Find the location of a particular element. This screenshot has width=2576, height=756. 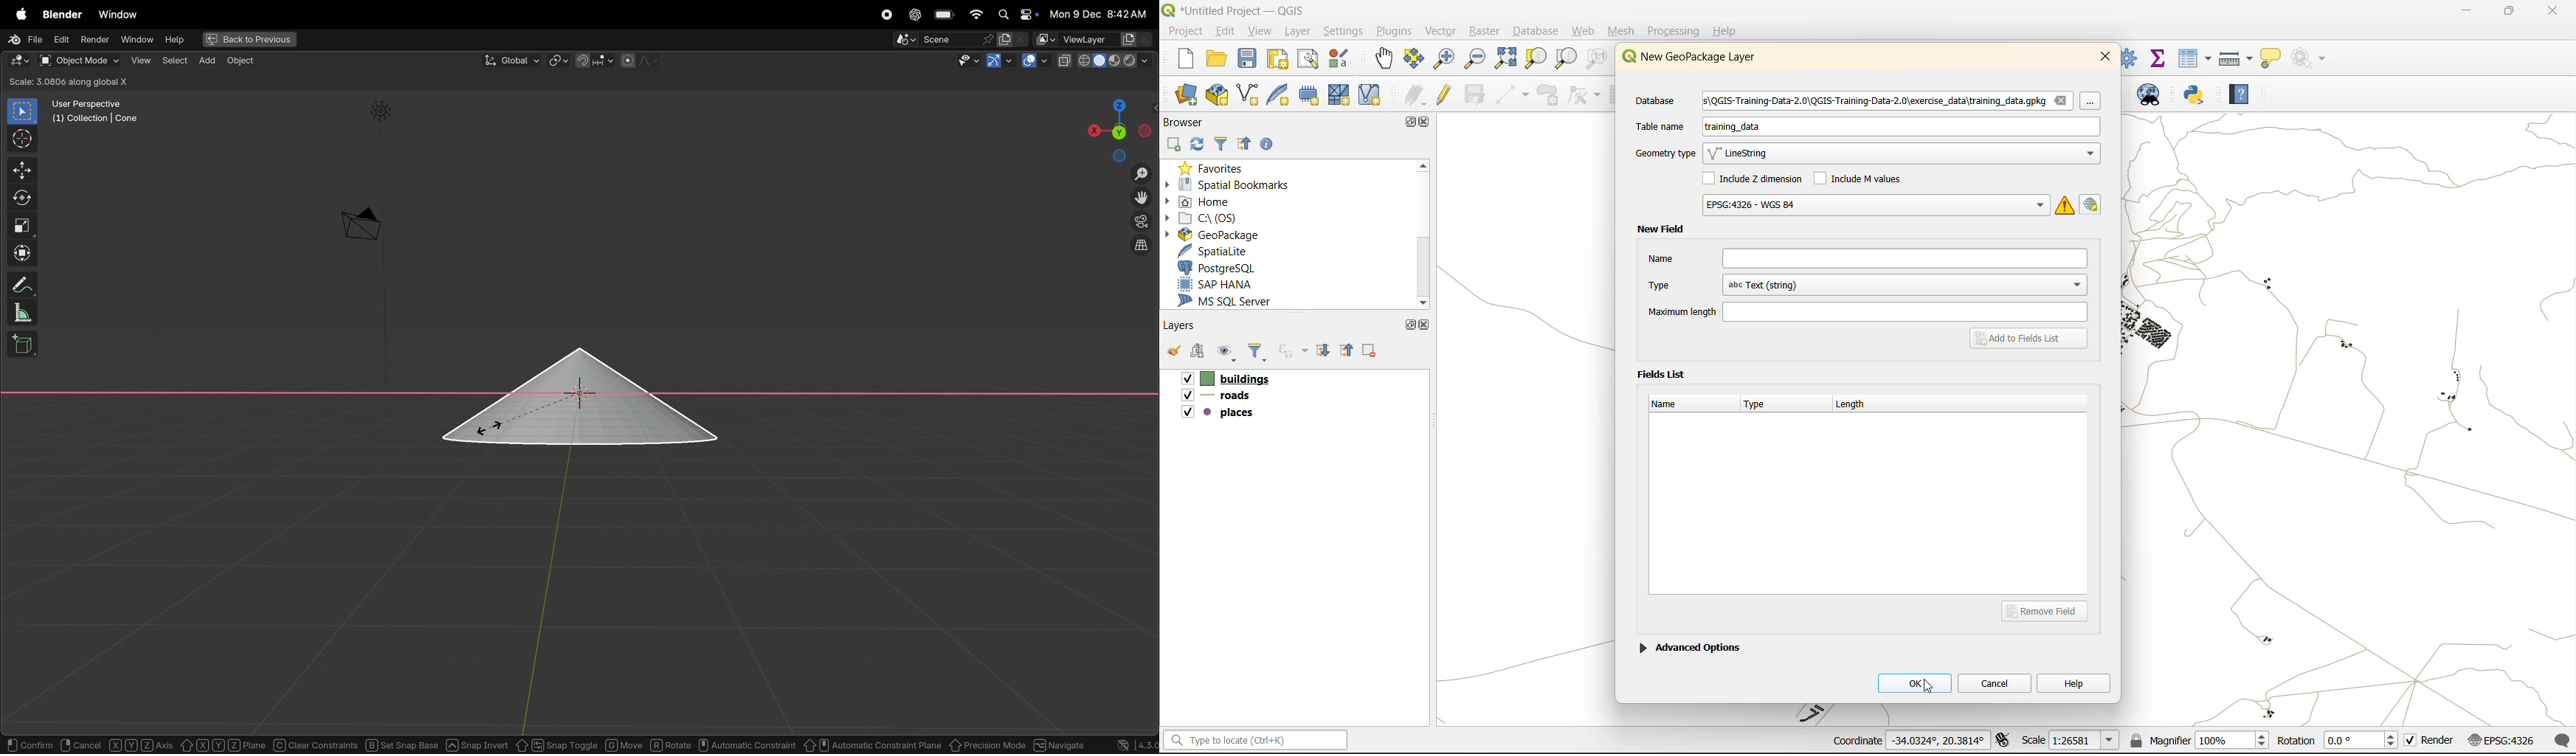

database is located at coordinates (1539, 32).